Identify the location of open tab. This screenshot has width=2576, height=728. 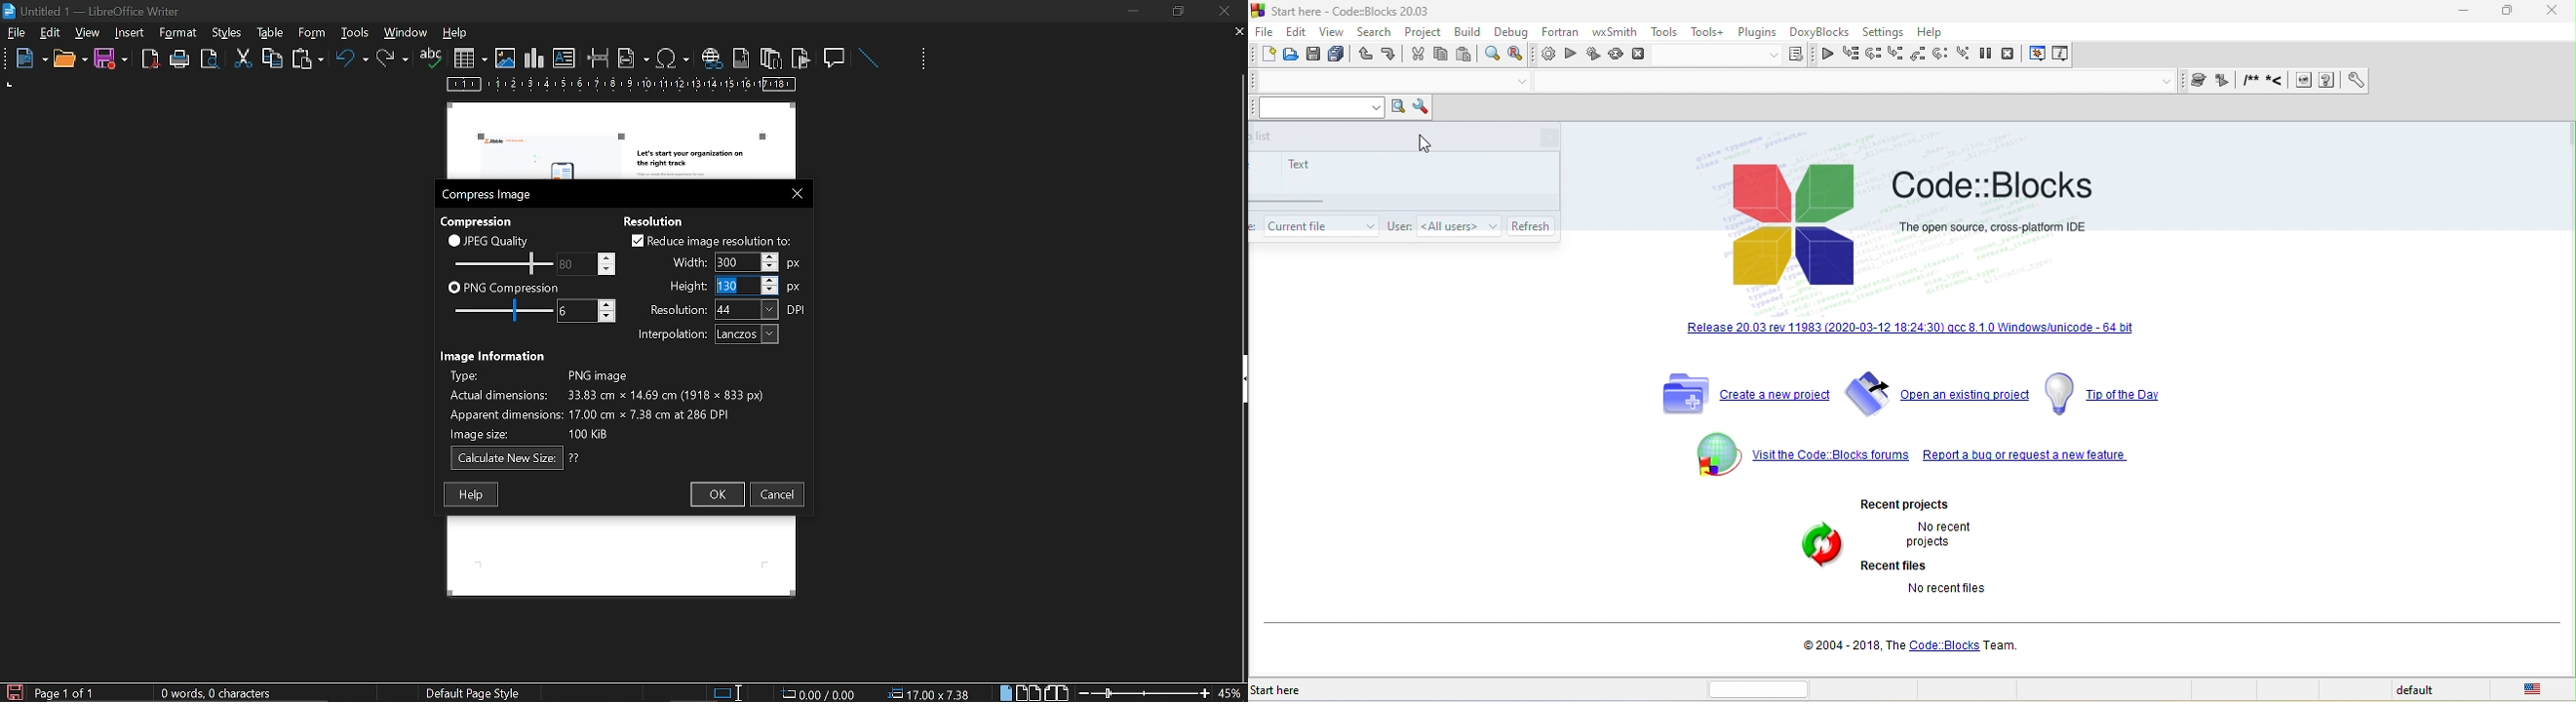
(1375, 82).